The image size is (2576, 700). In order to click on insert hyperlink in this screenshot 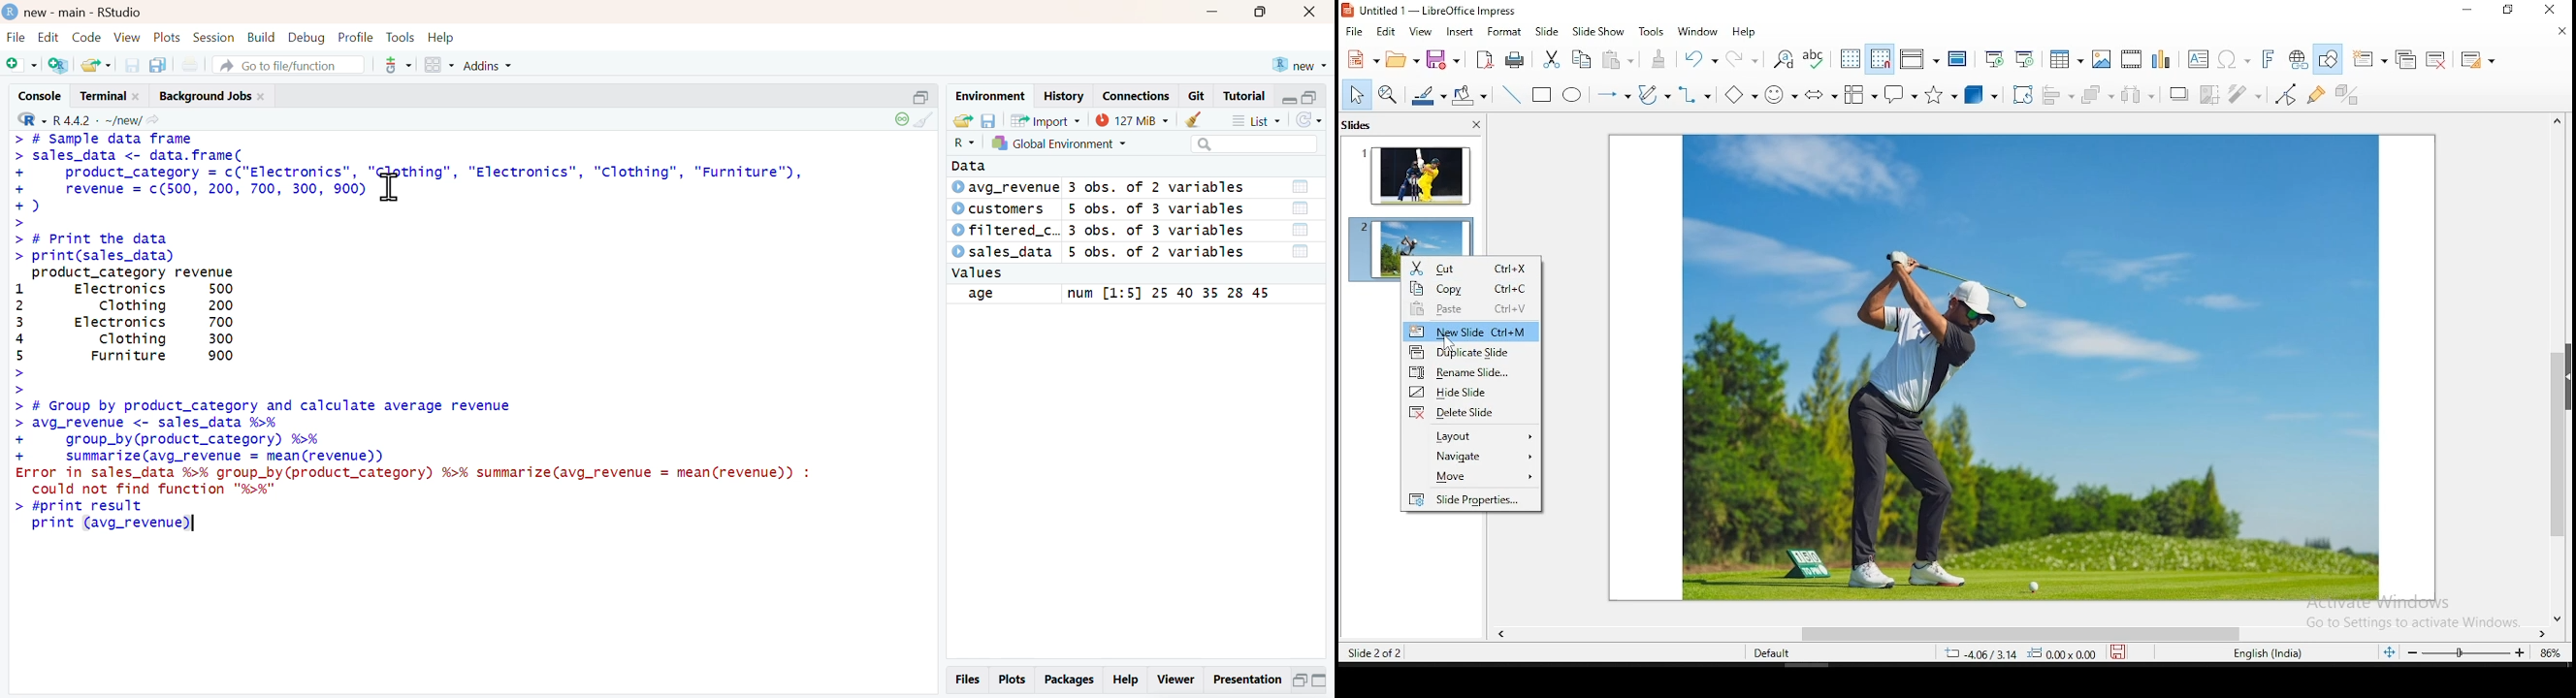, I will do `click(2296, 59)`.